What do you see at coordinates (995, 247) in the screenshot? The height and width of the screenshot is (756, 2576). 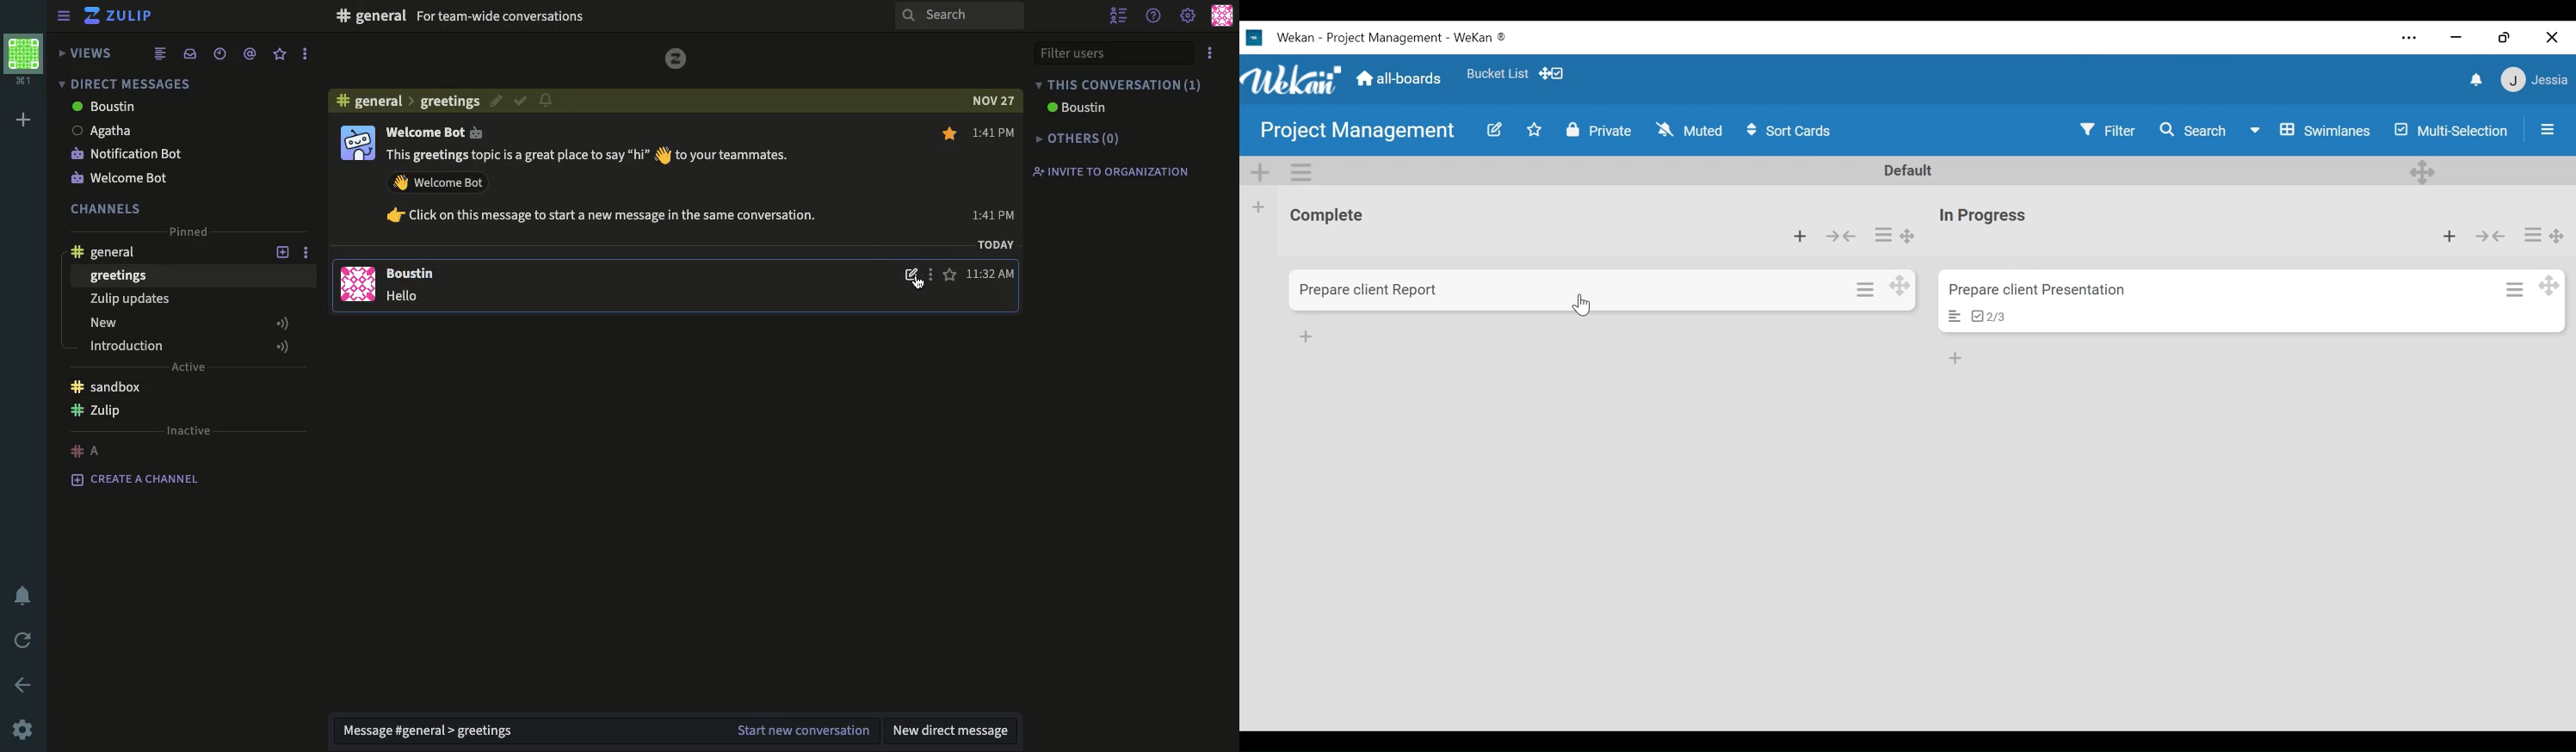 I see `TODAY` at bounding box center [995, 247].